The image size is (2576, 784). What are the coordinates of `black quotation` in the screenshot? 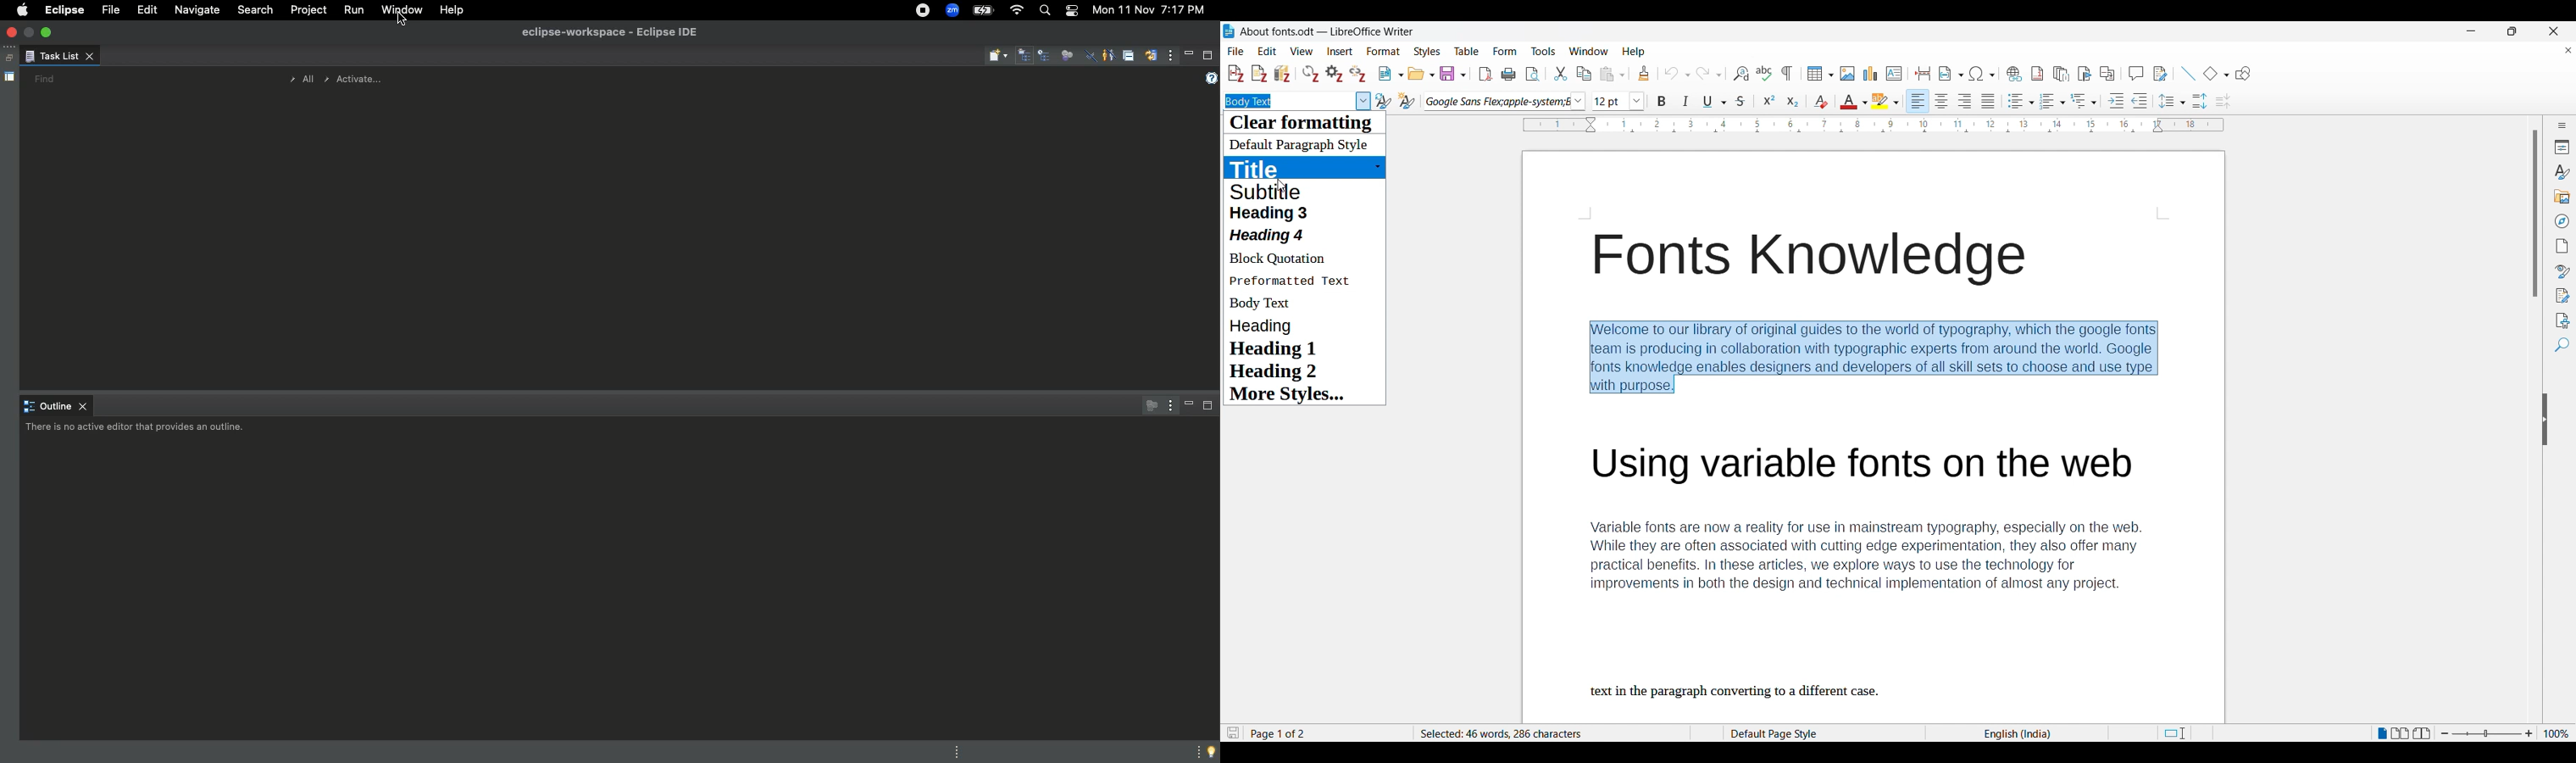 It's located at (1287, 260).